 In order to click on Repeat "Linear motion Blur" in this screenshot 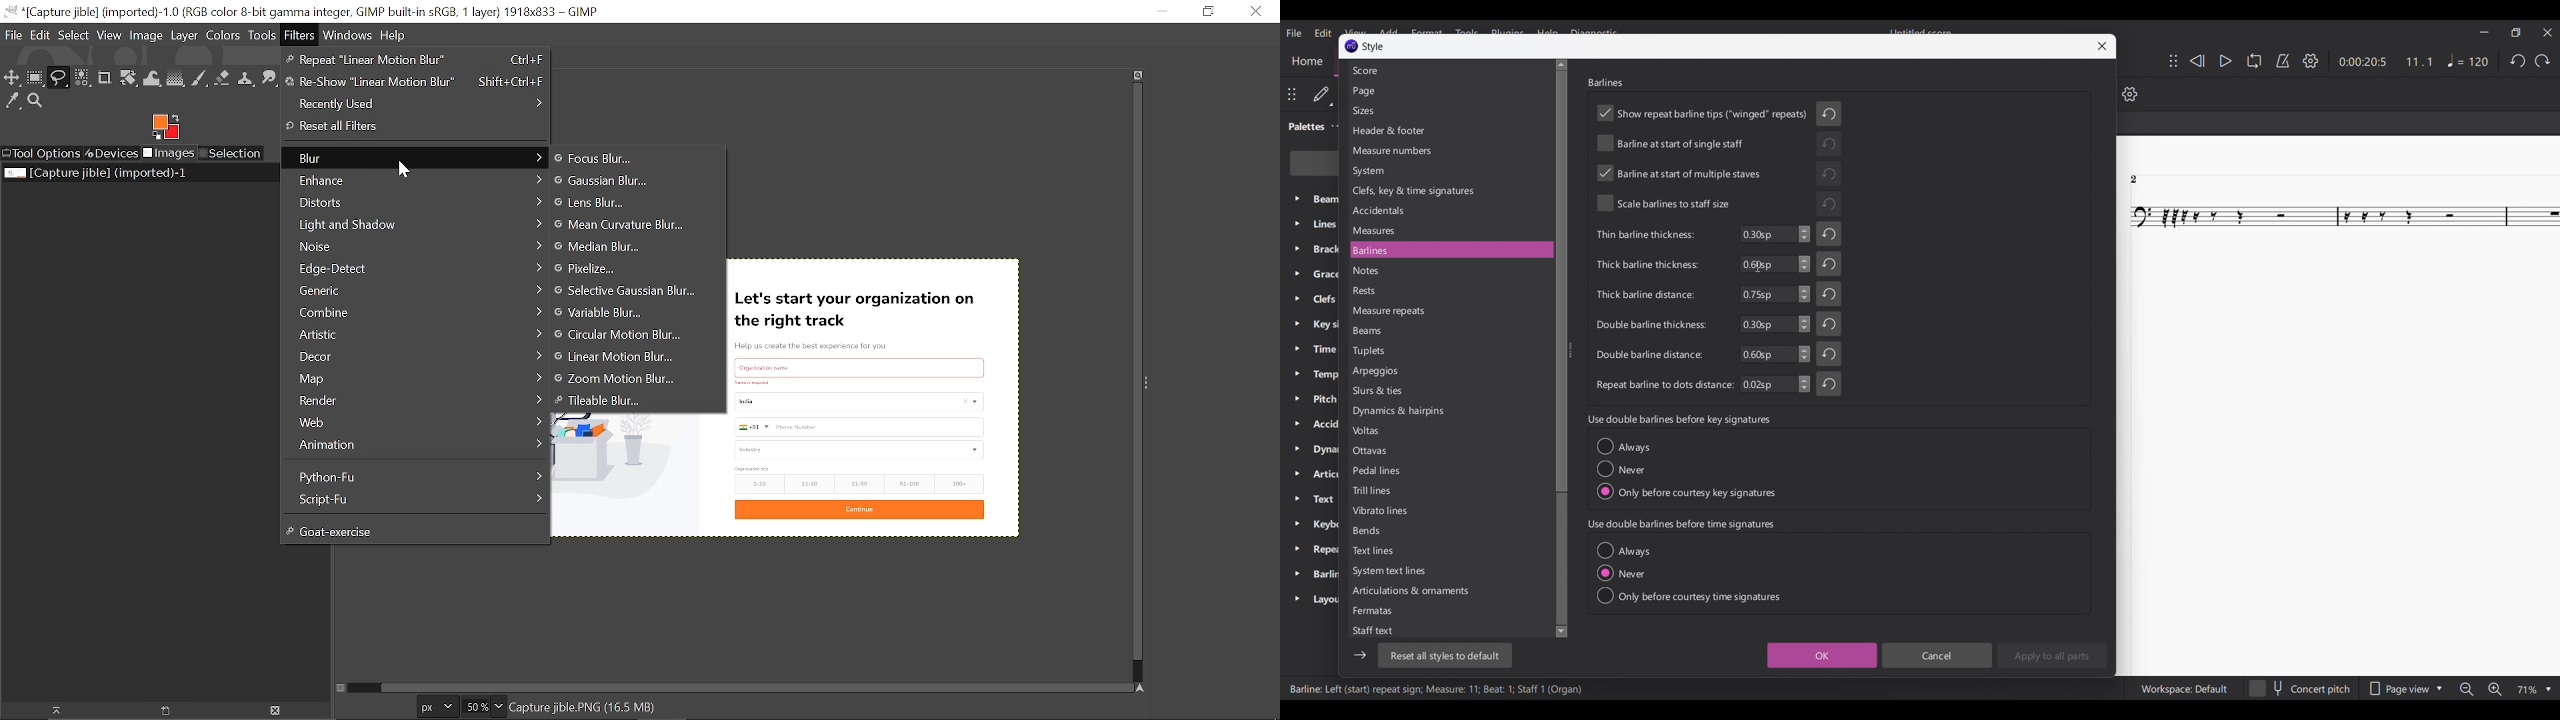, I will do `click(415, 60)`.